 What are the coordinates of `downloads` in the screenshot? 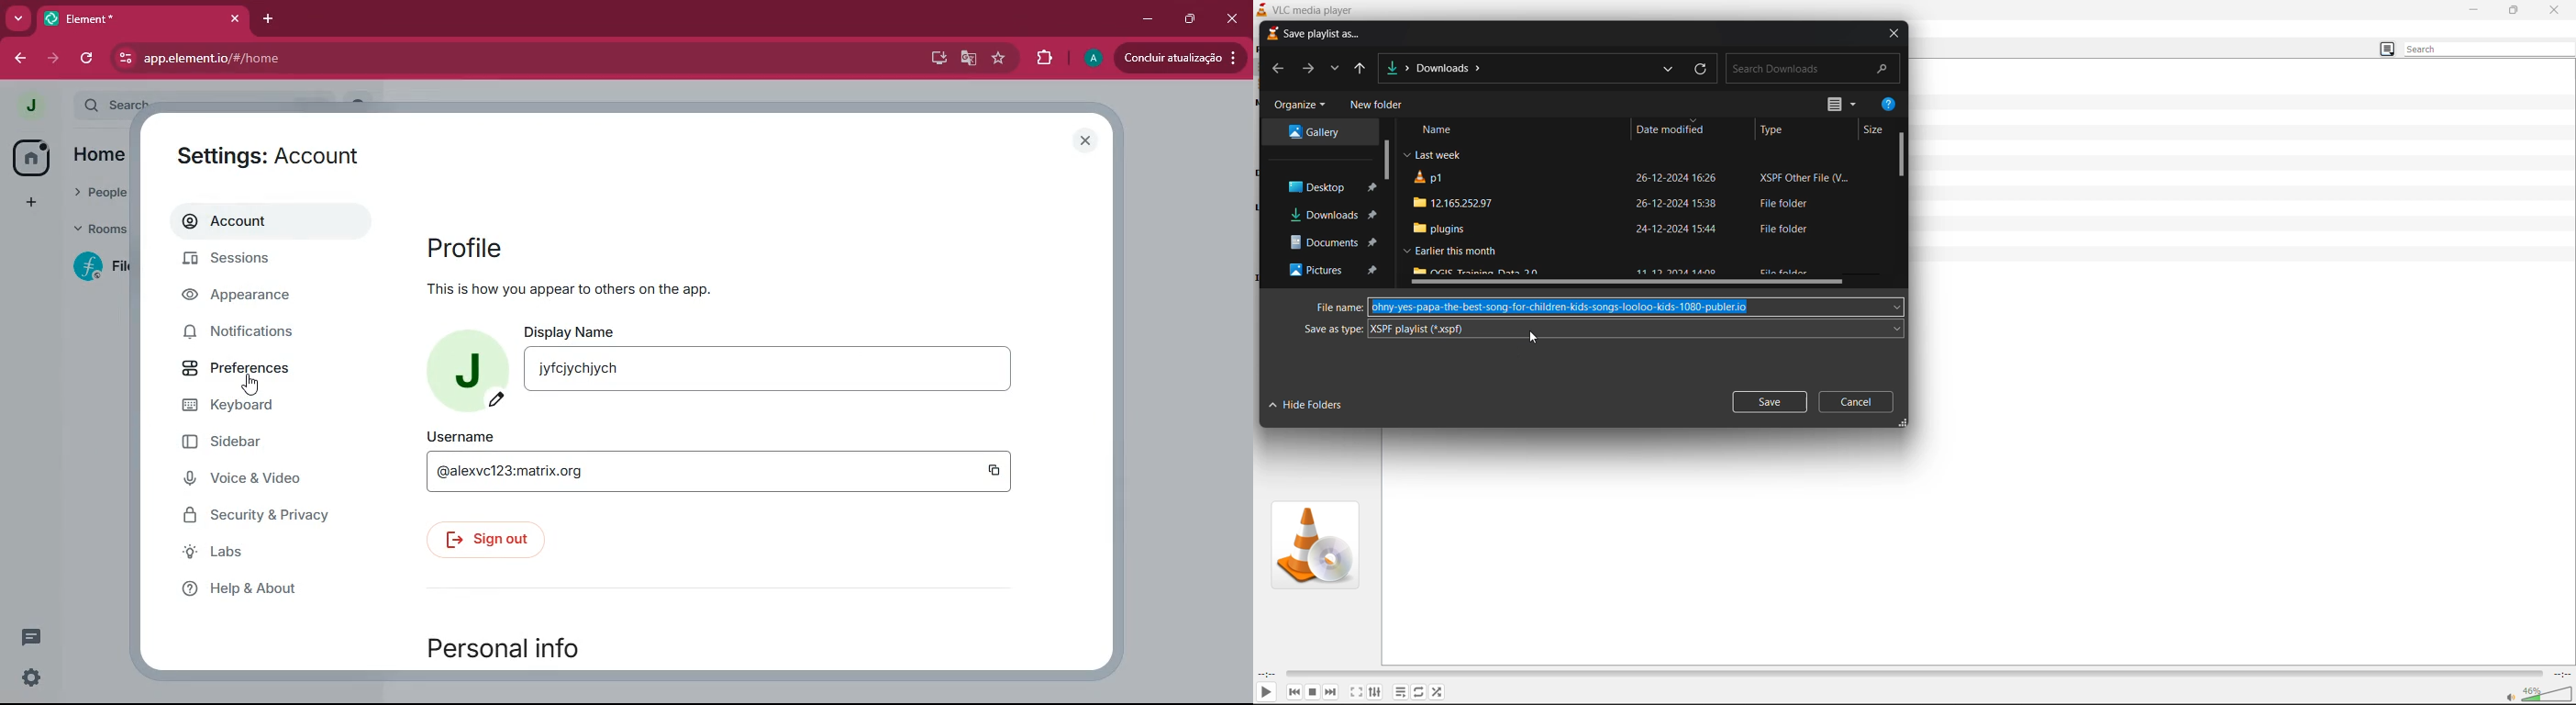 It's located at (1332, 215).